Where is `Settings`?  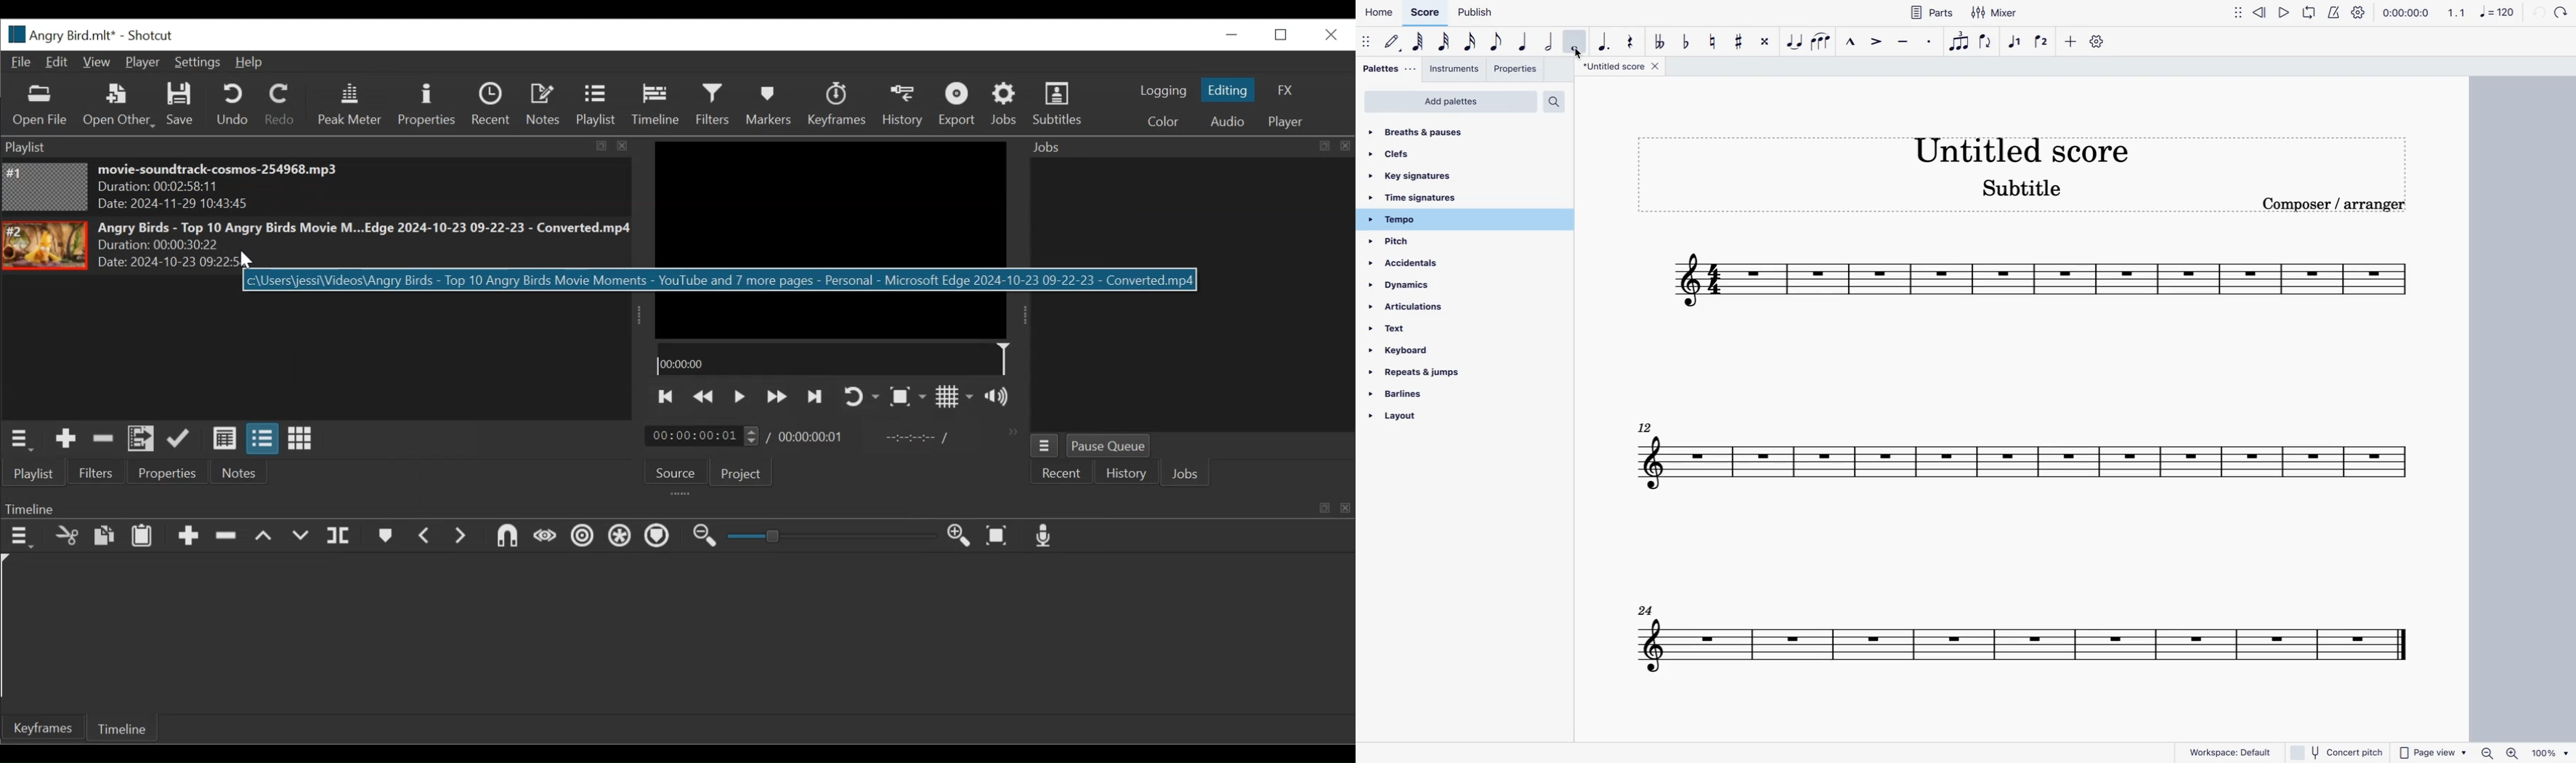
Settings is located at coordinates (196, 63).